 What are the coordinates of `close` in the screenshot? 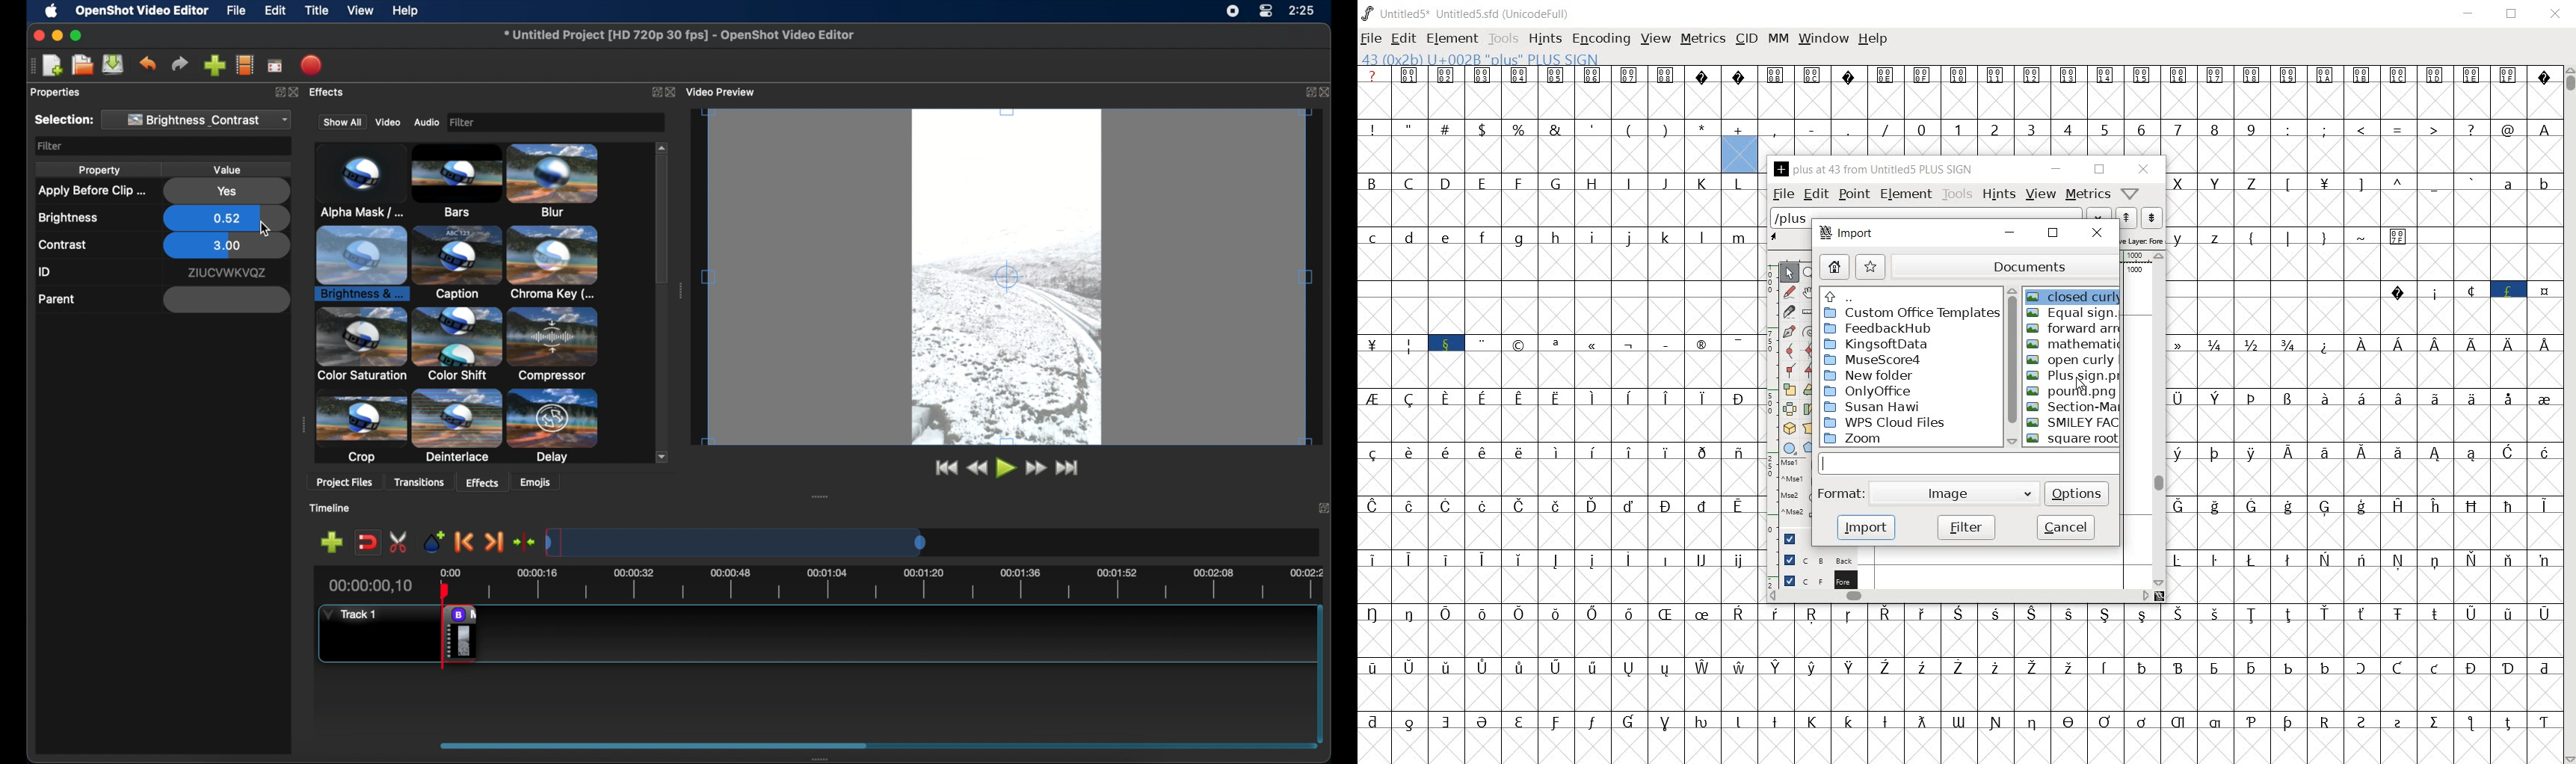 It's located at (1324, 507).